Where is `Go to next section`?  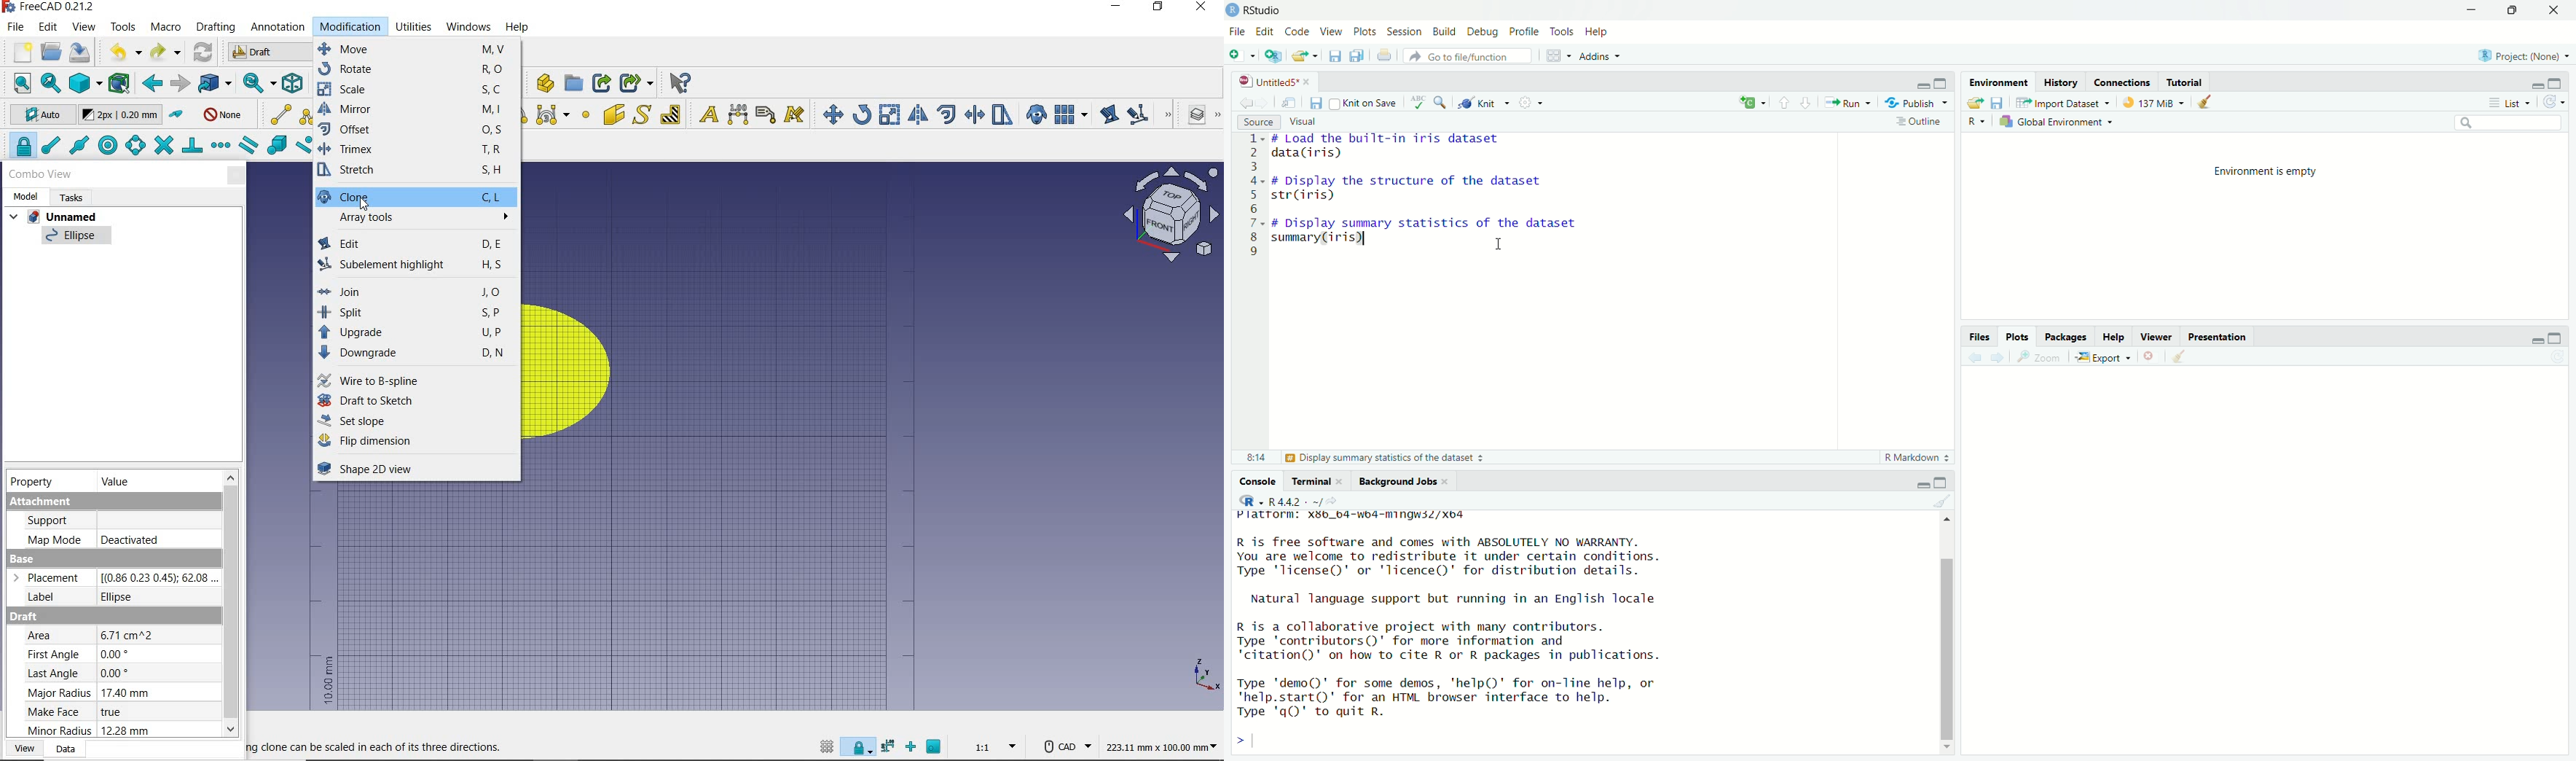 Go to next section is located at coordinates (1807, 103).